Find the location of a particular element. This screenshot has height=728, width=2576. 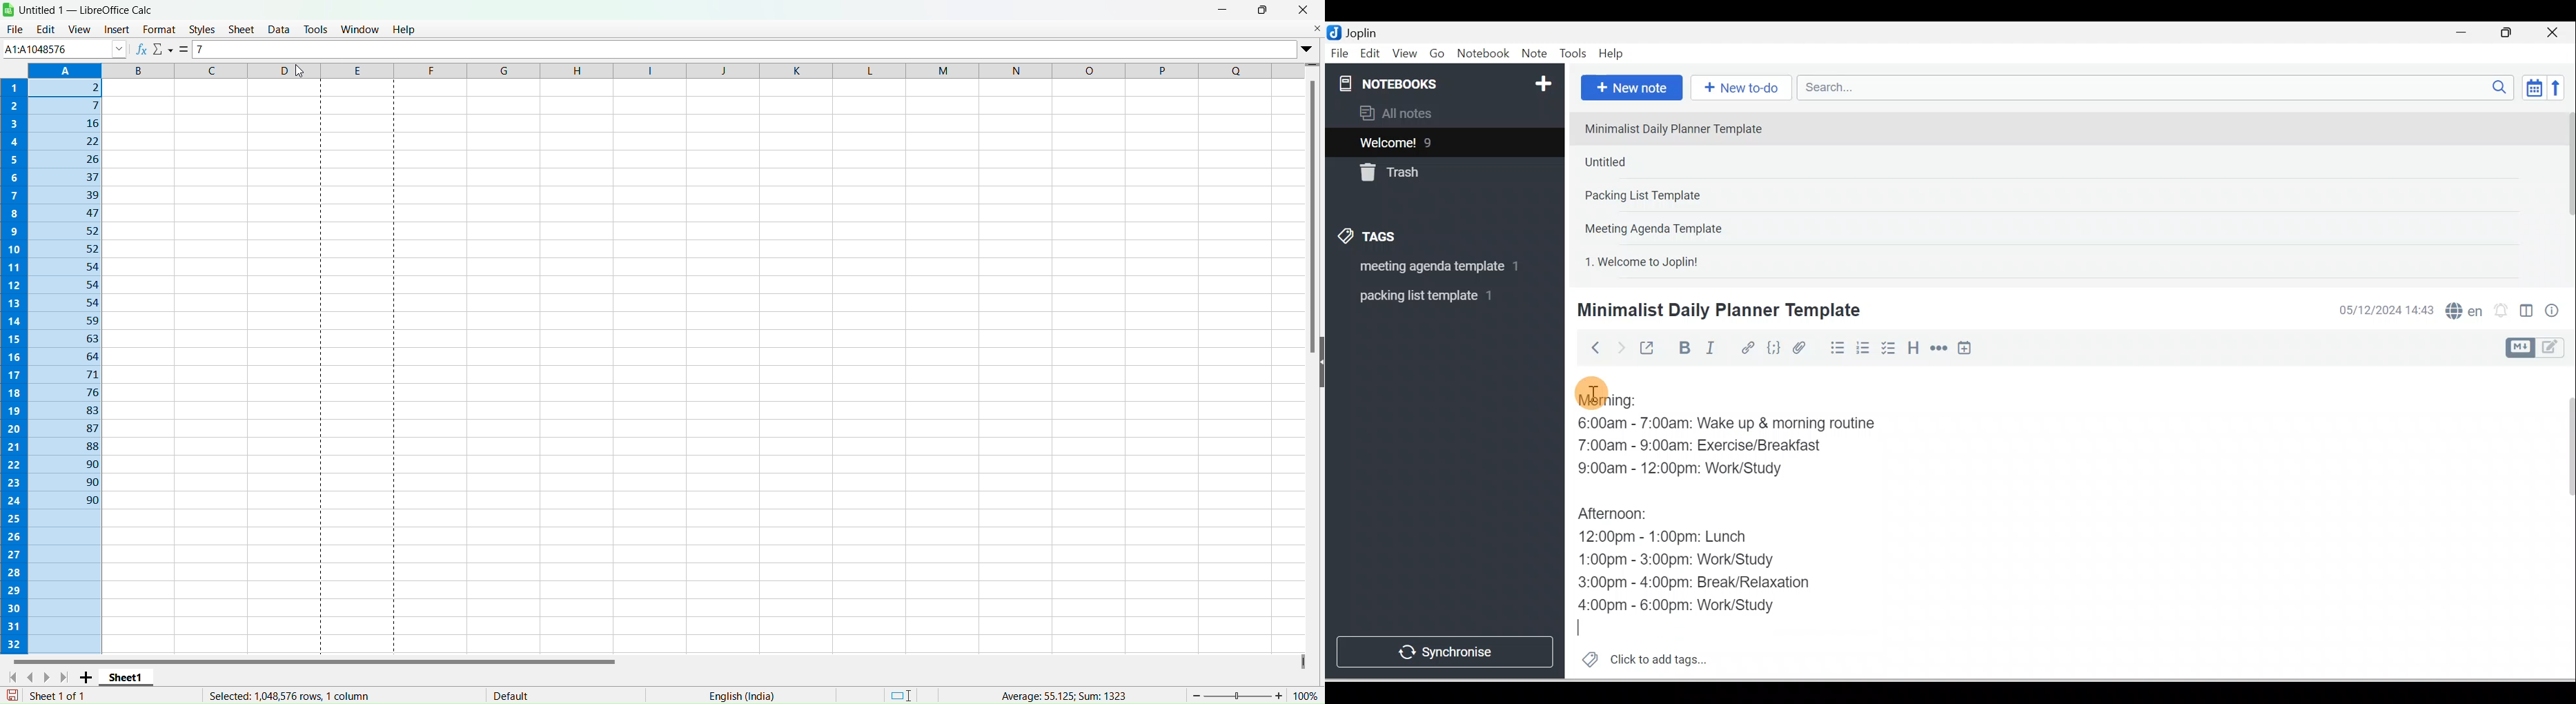

Reverse sort is located at coordinates (2560, 87).